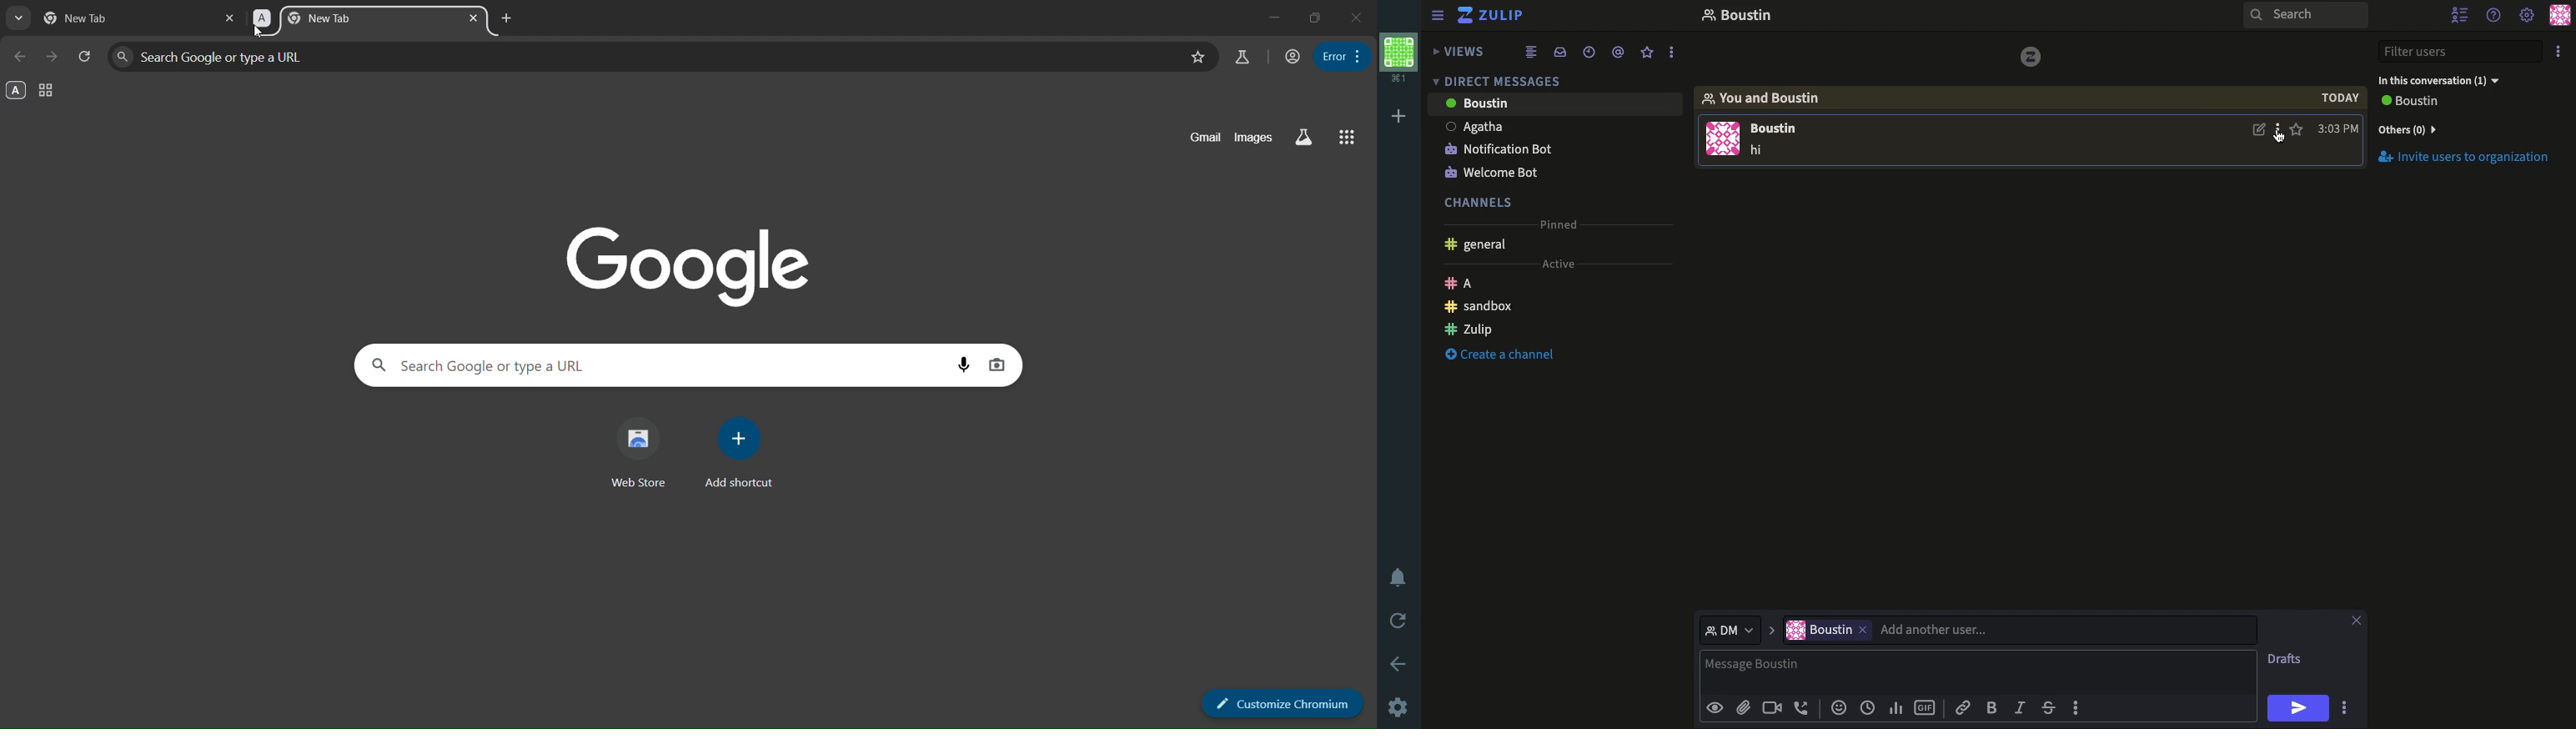 This screenshot has height=756, width=2576. I want to click on Tagged, so click(1618, 53).